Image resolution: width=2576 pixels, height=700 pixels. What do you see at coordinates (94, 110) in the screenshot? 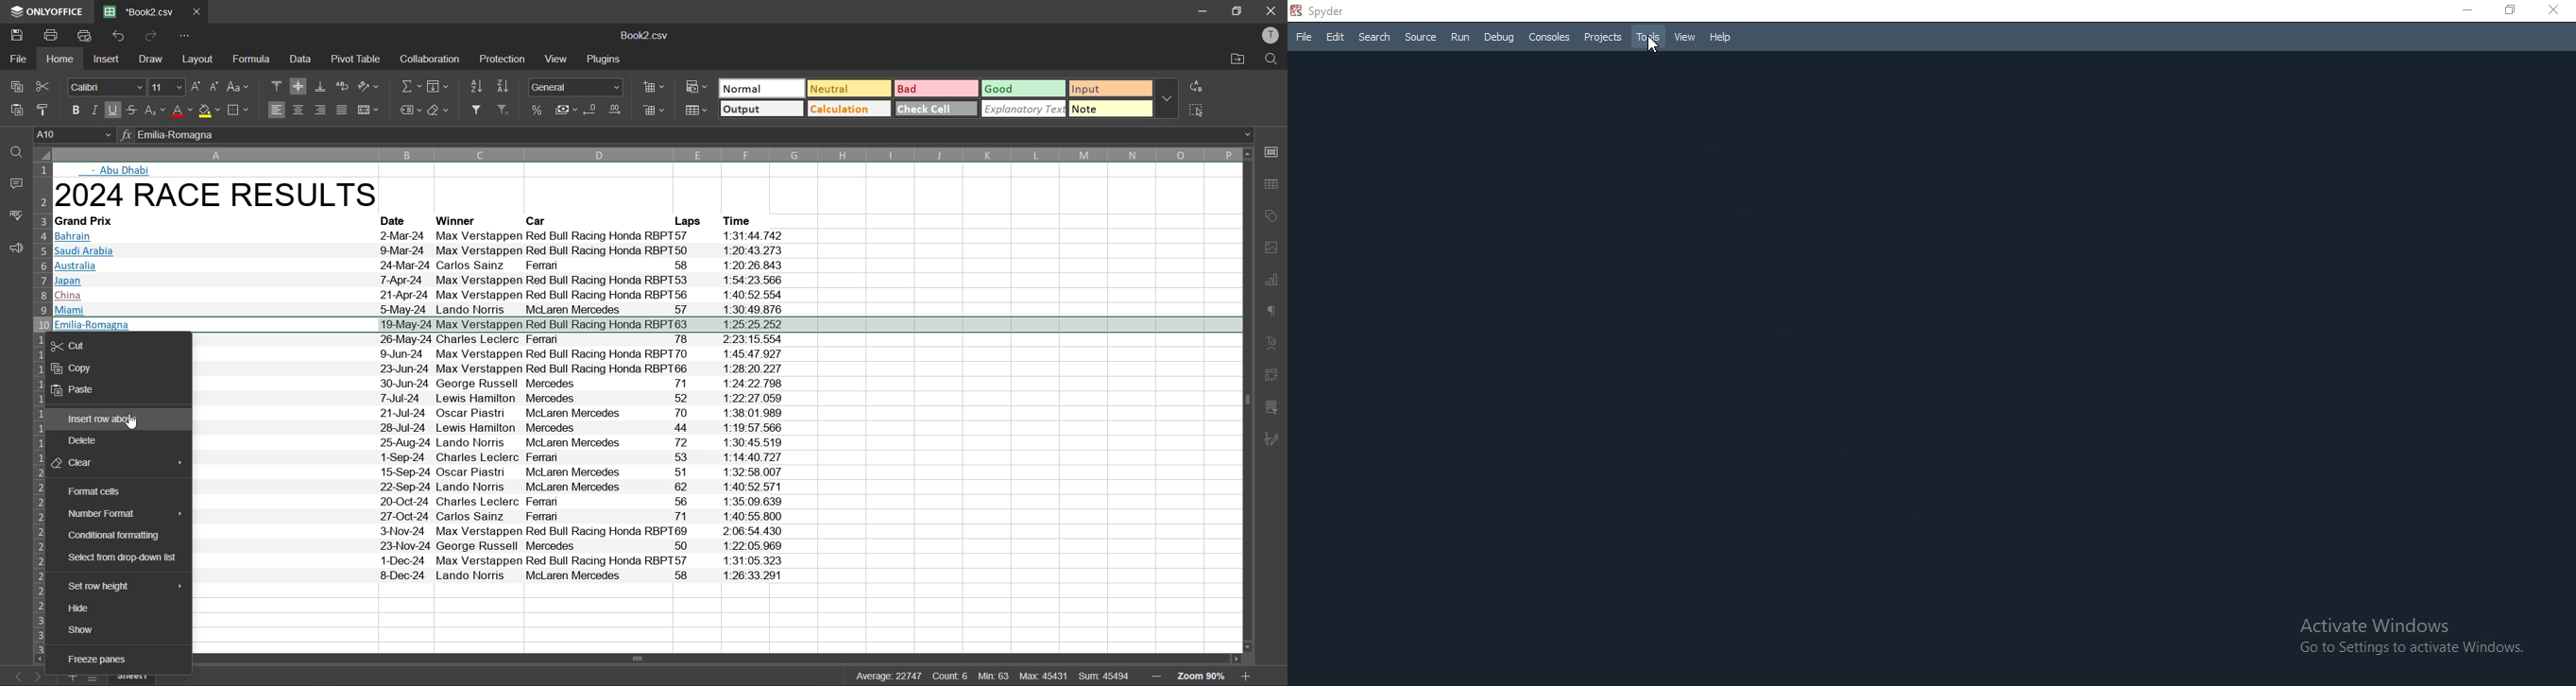
I see `italic` at bounding box center [94, 110].